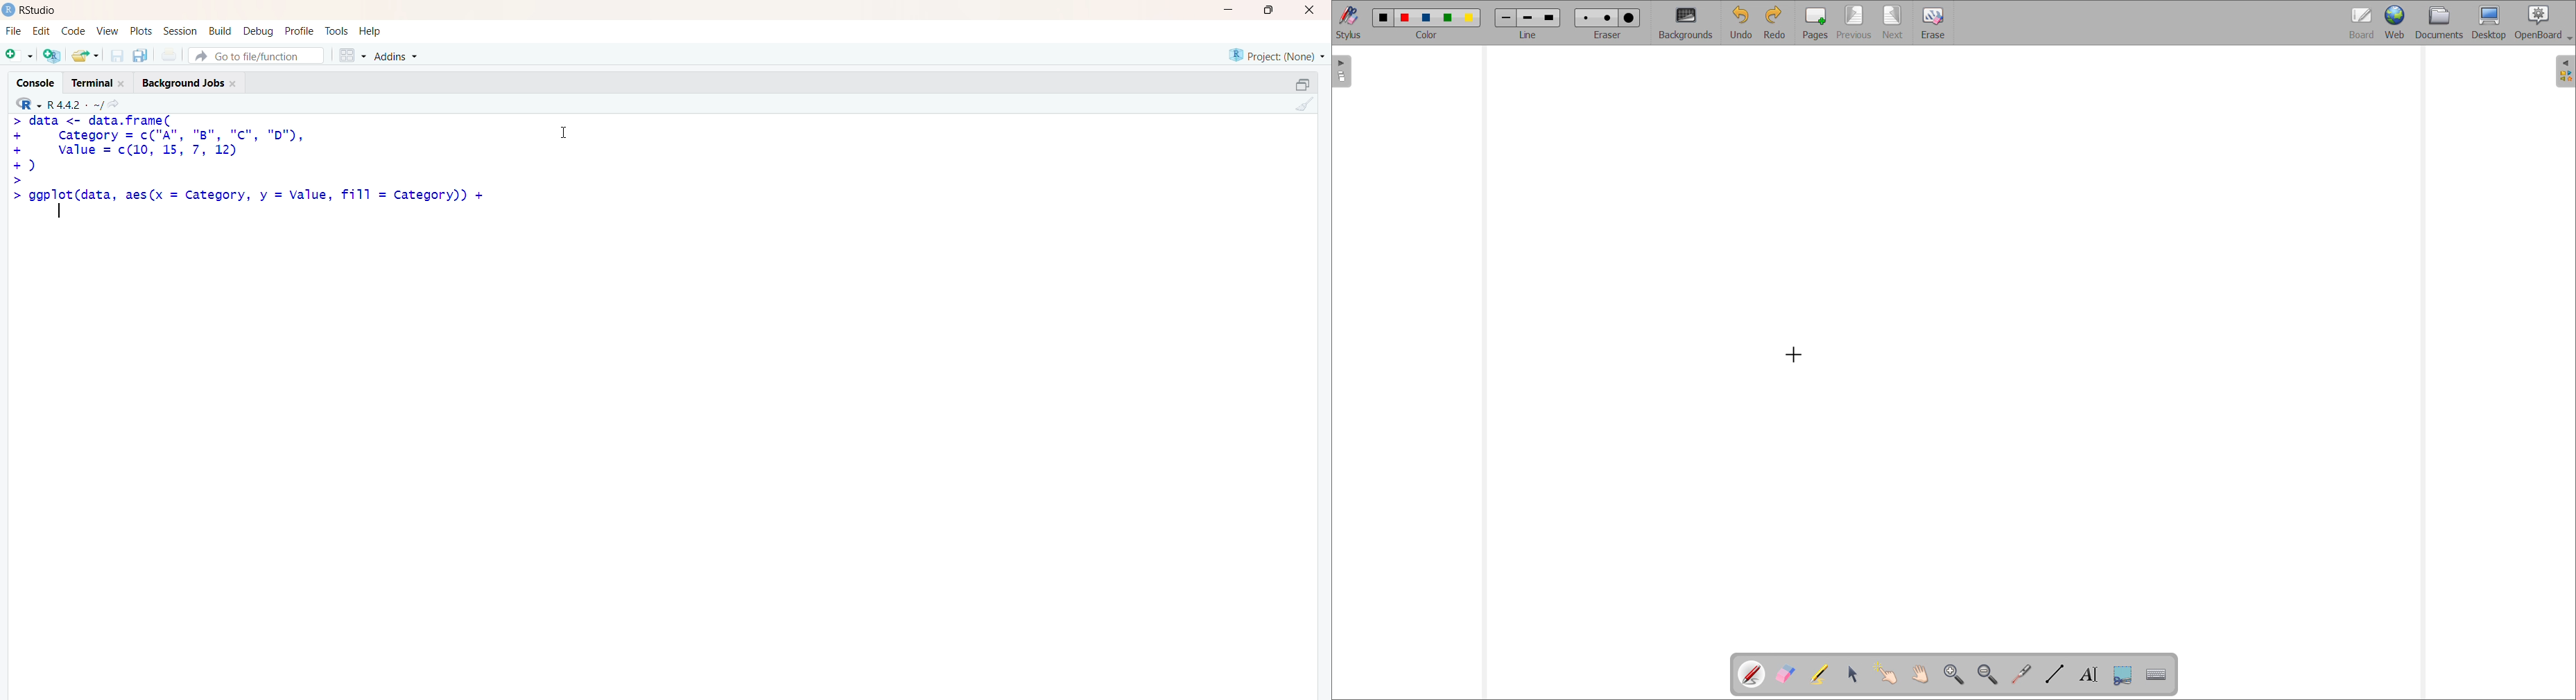 This screenshot has height=700, width=2576. I want to click on build, so click(219, 31).